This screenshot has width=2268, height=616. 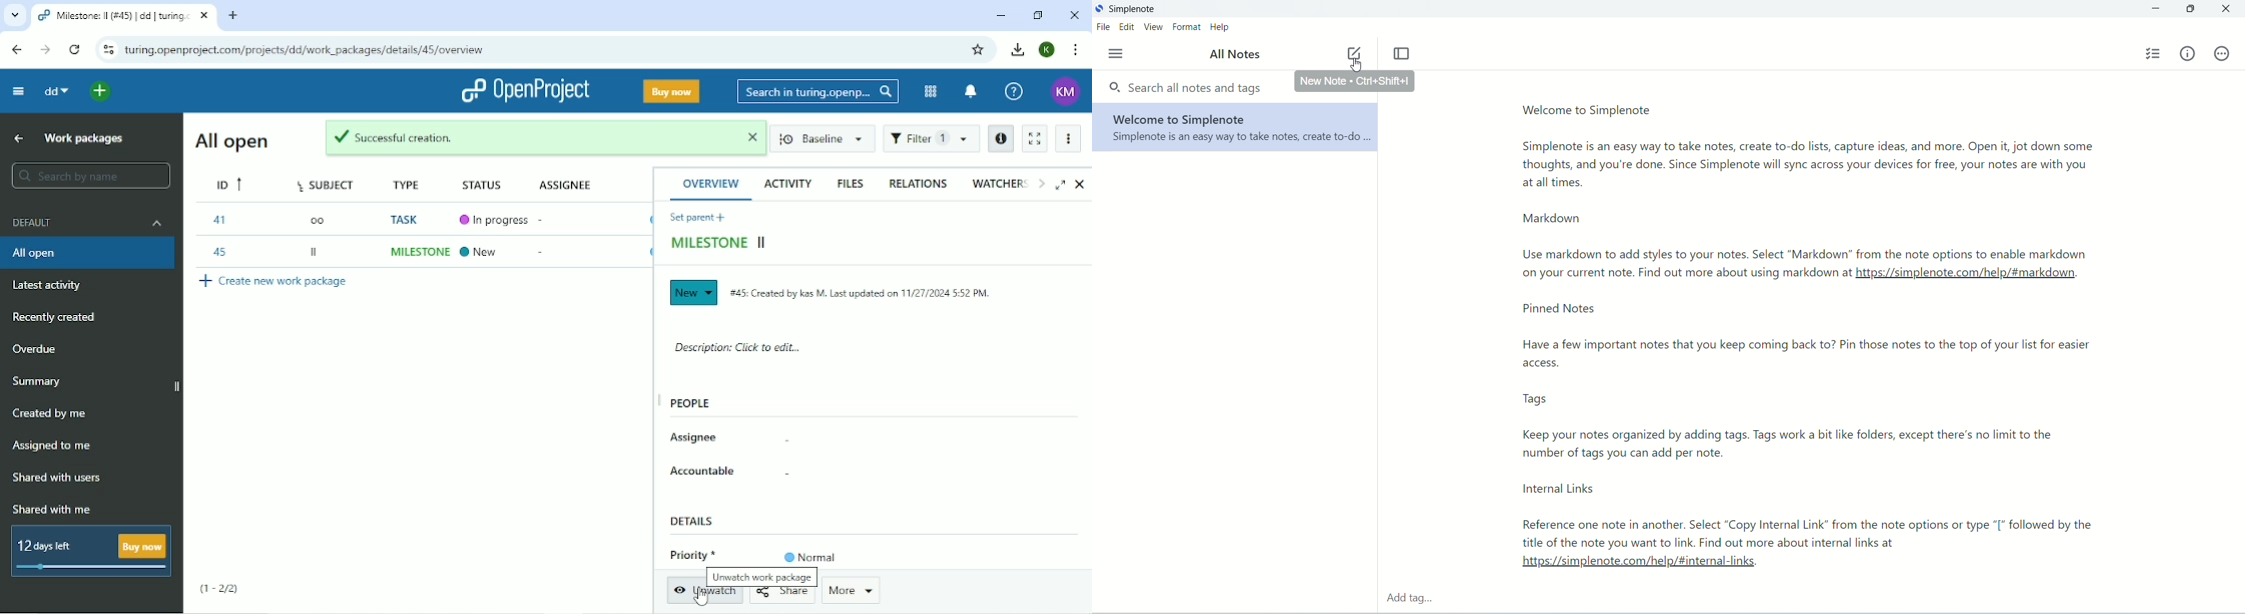 I want to click on Simplenote, so click(x=1132, y=8).